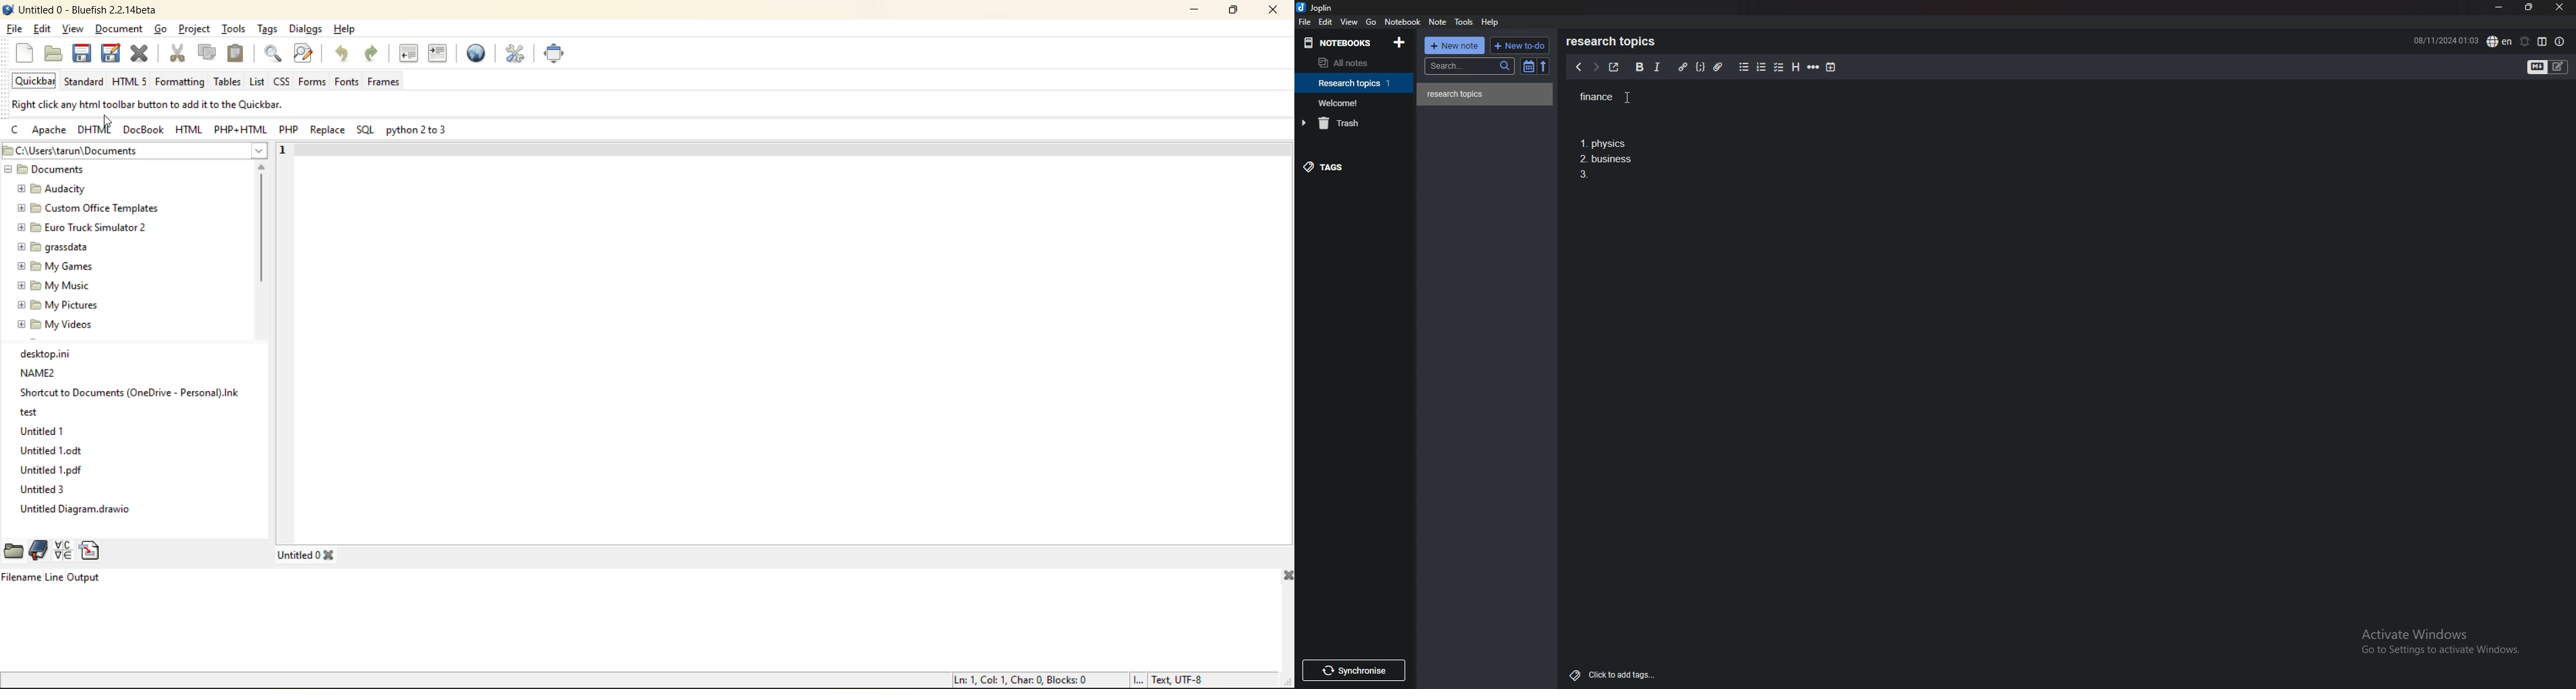 This screenshot has width=2576, height=700. I want to click on tools, so click(1464, 22).